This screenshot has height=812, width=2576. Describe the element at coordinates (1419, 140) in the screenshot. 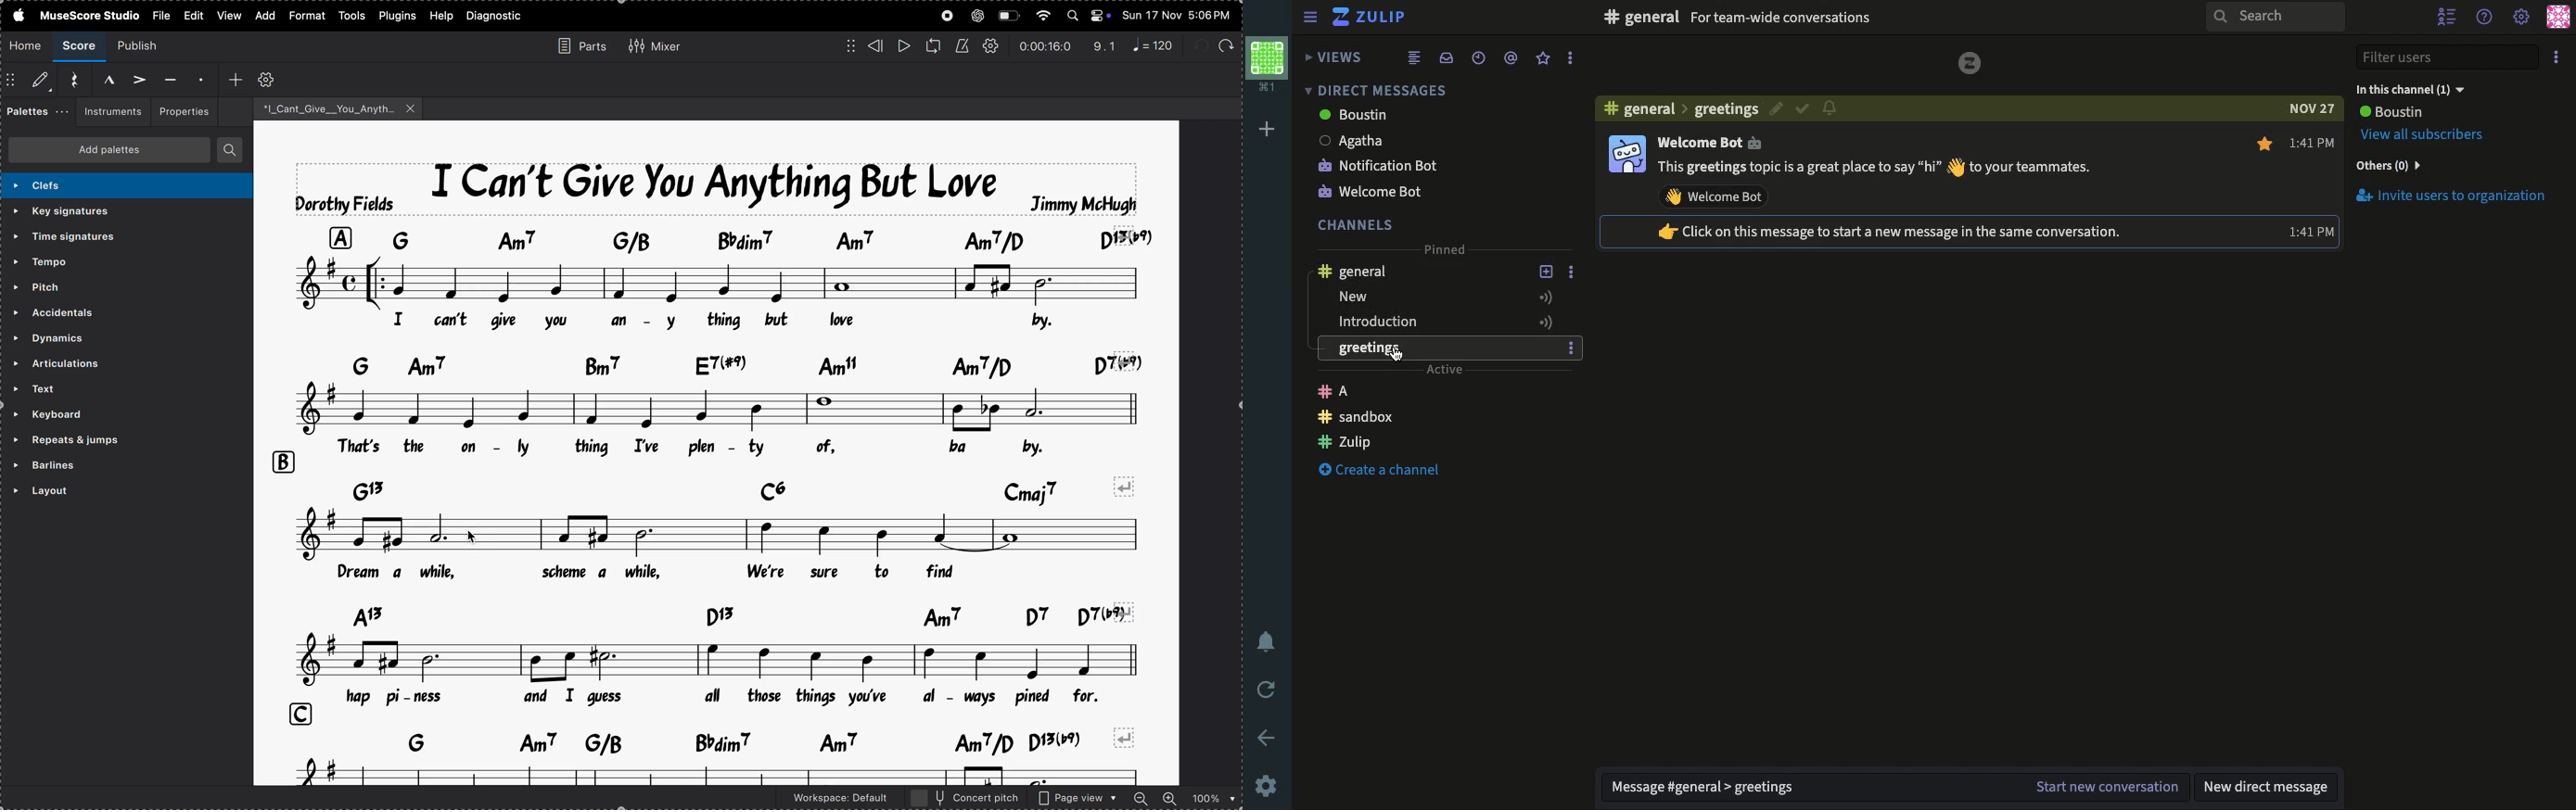

I see `Agatha` at that location.